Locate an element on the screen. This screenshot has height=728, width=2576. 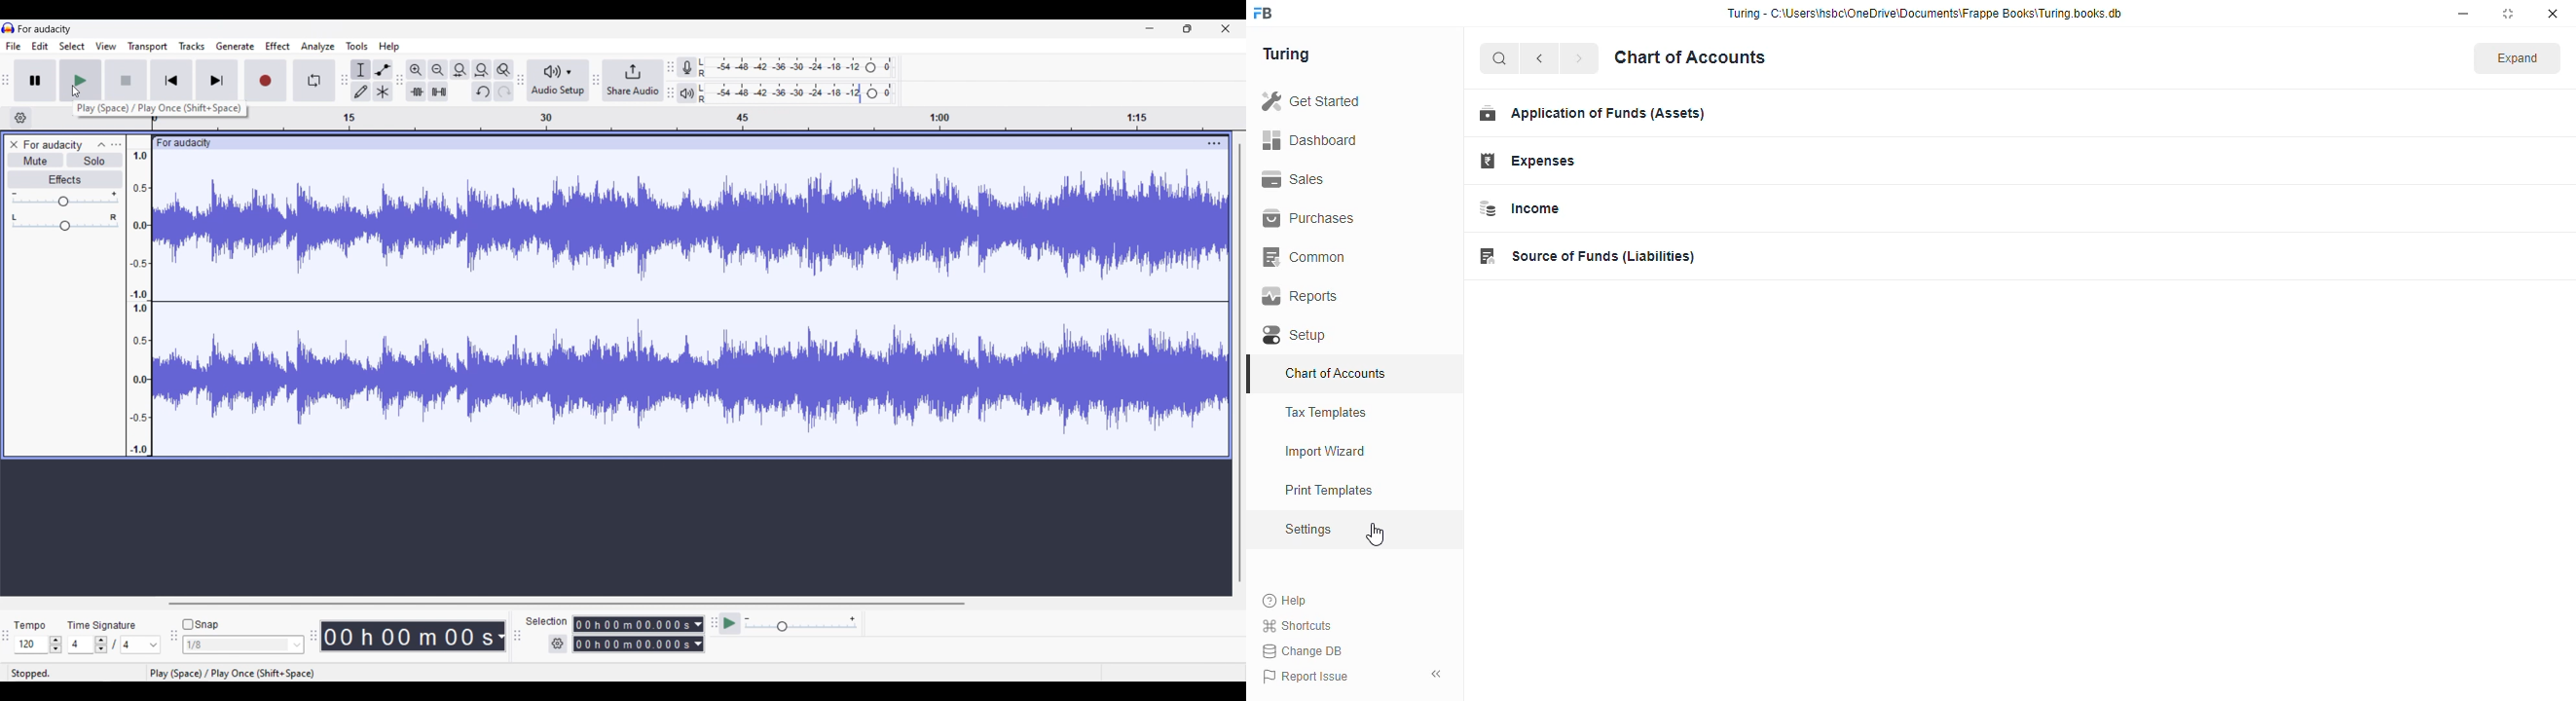
income is located at coordinates (1519, 208).